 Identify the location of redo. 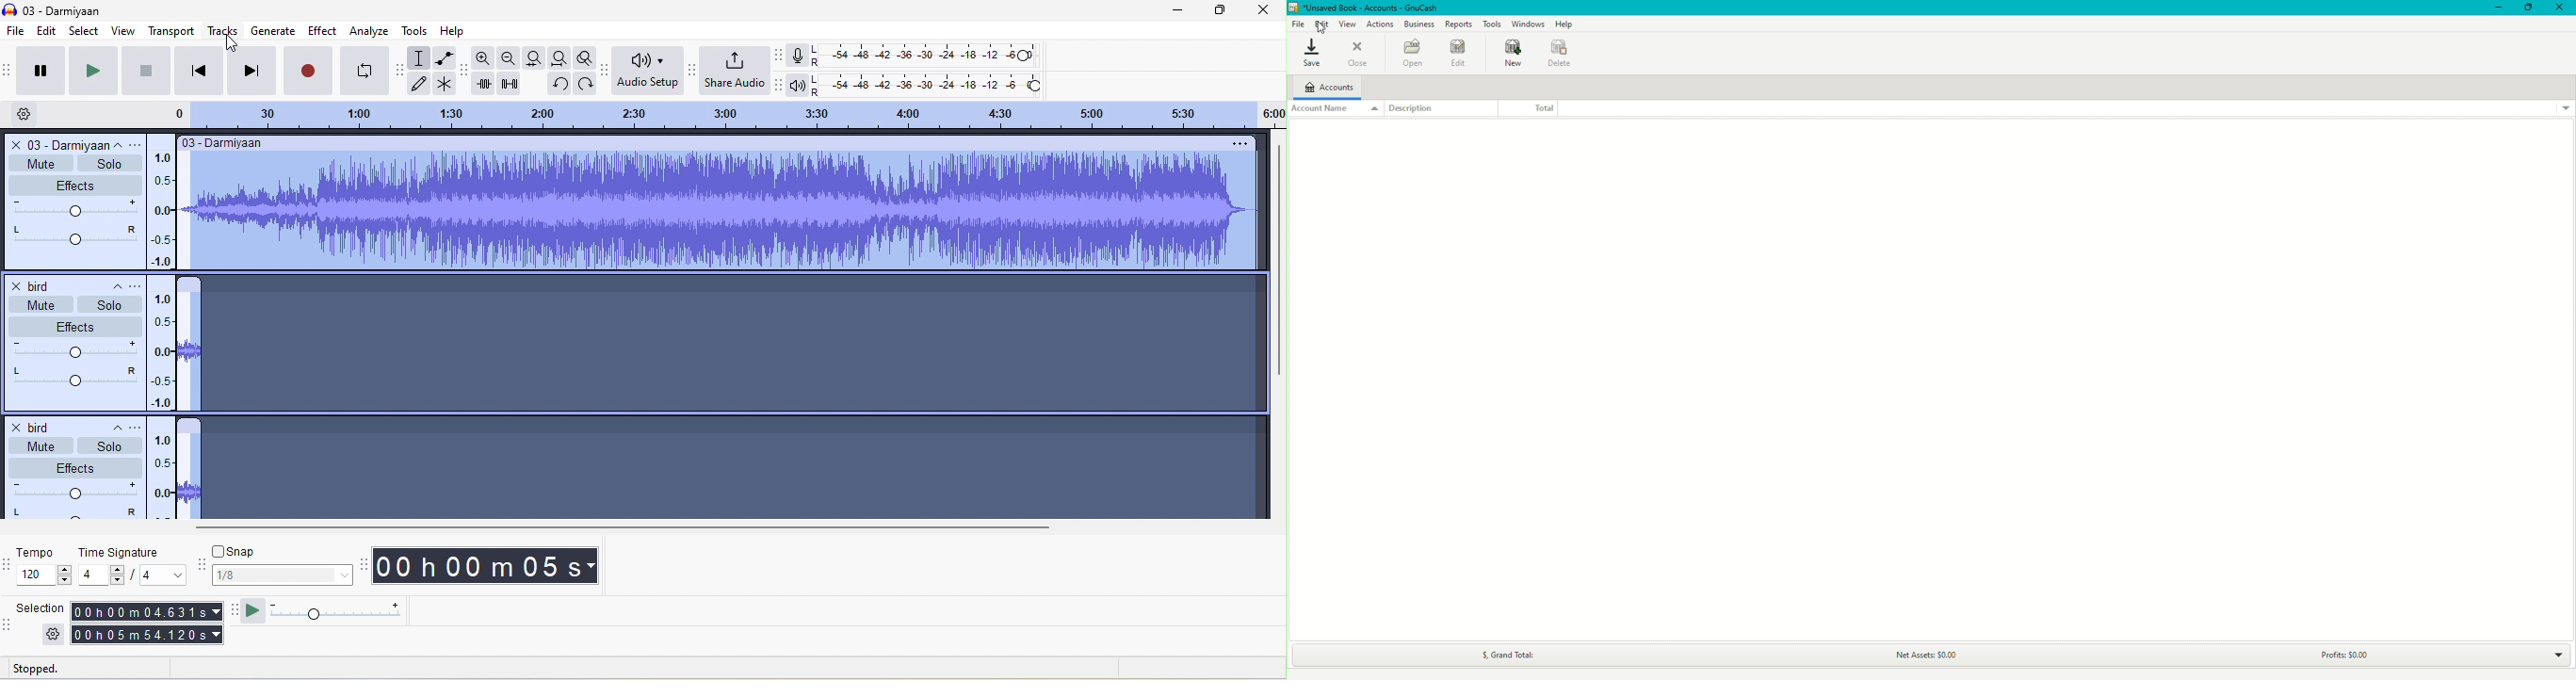
(587, 83).